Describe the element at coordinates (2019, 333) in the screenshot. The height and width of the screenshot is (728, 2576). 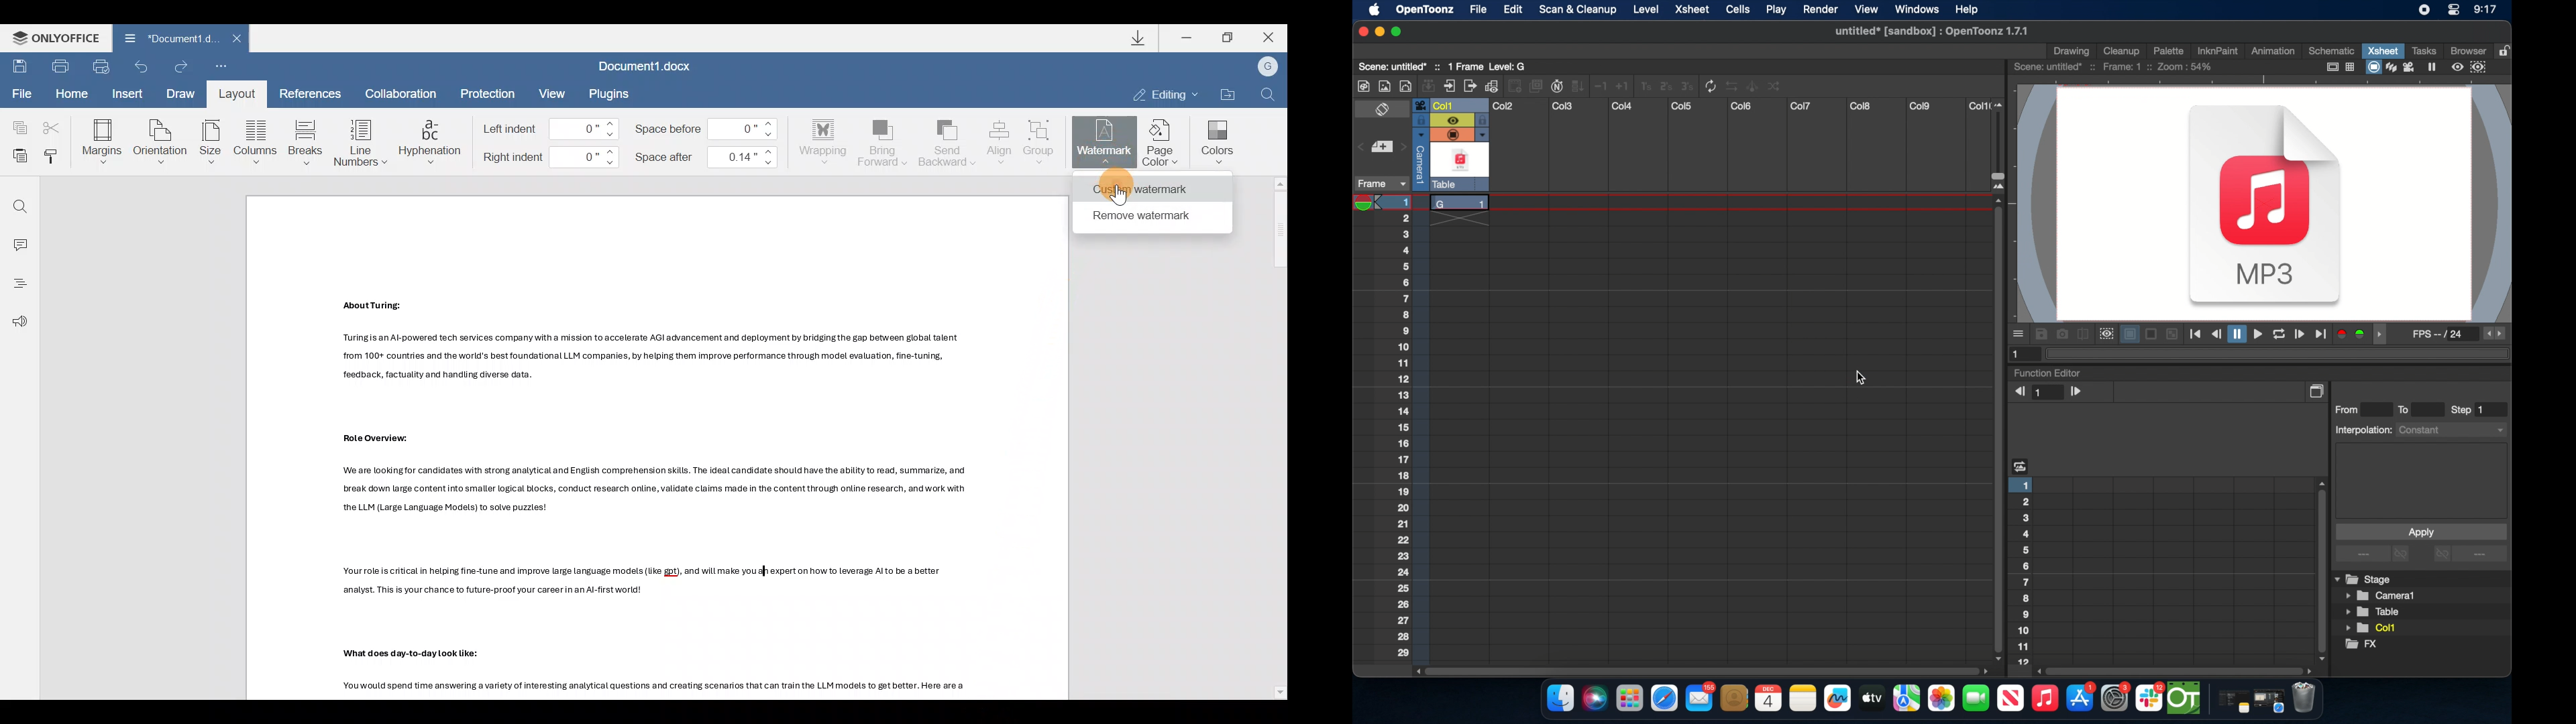
I see `moreoptions` at that location.